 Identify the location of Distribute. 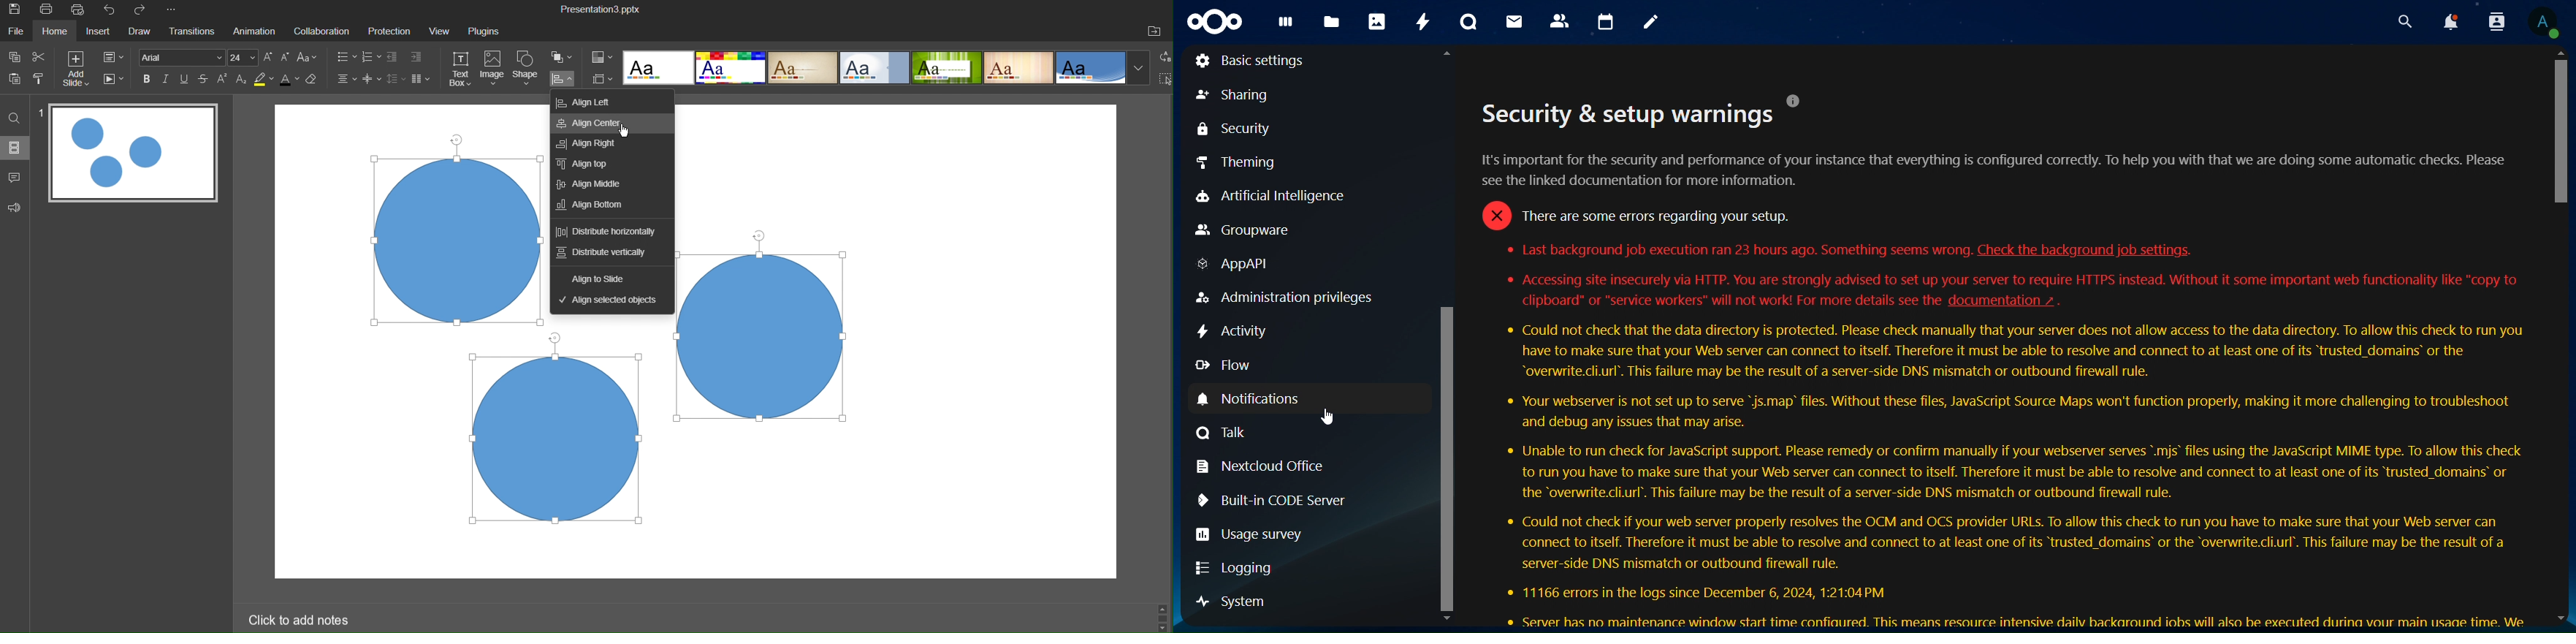
(566, 80).